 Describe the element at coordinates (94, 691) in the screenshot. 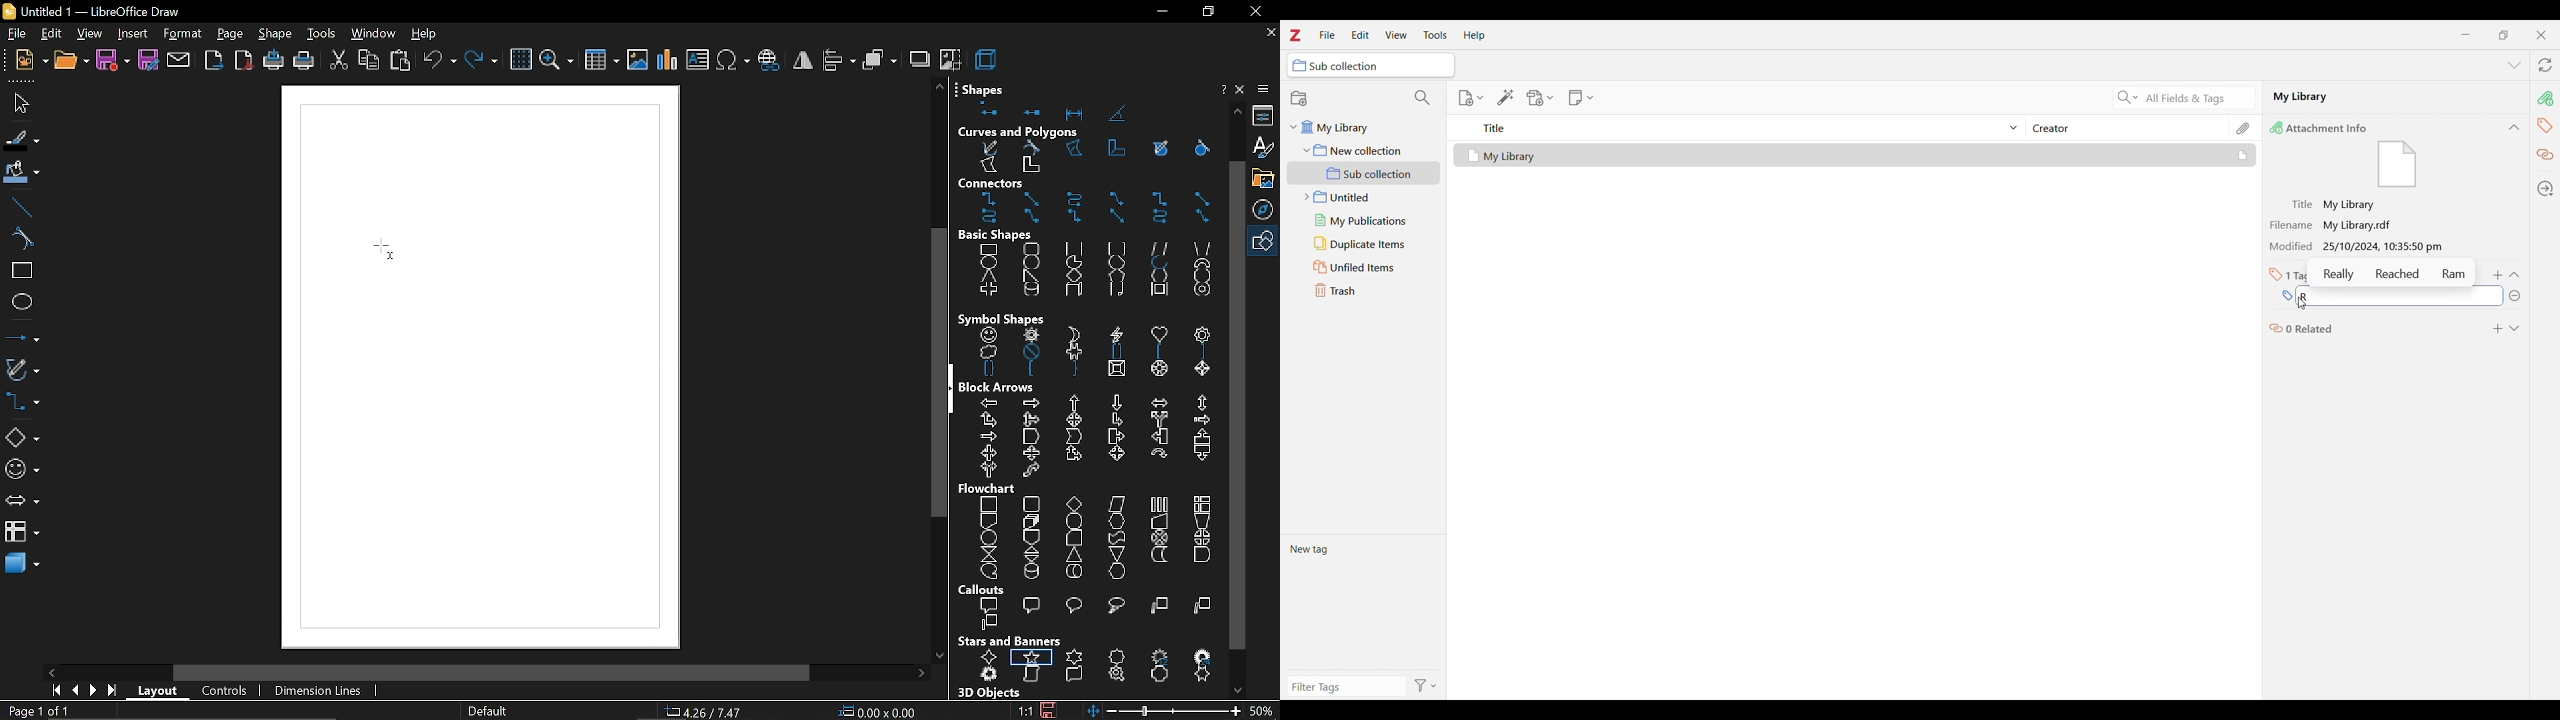

I see `next page` at that location.